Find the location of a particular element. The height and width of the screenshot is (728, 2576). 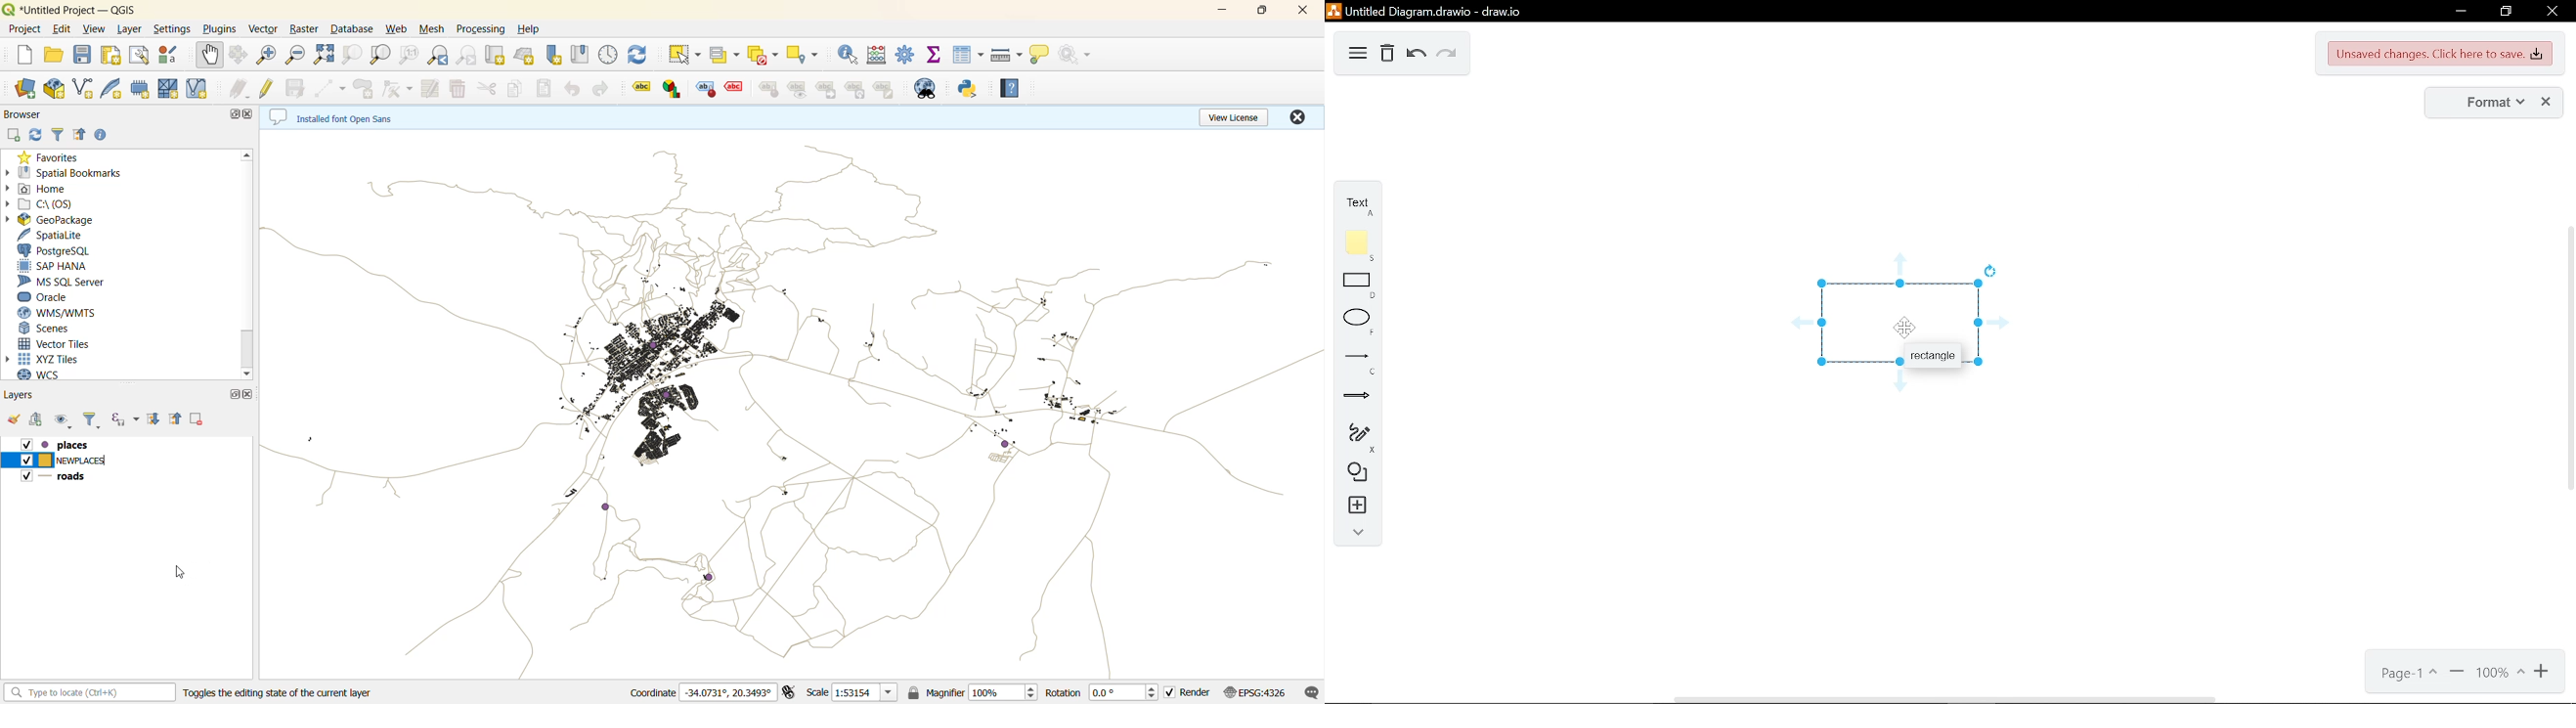

coordinates is located at coordinates (700, 693).